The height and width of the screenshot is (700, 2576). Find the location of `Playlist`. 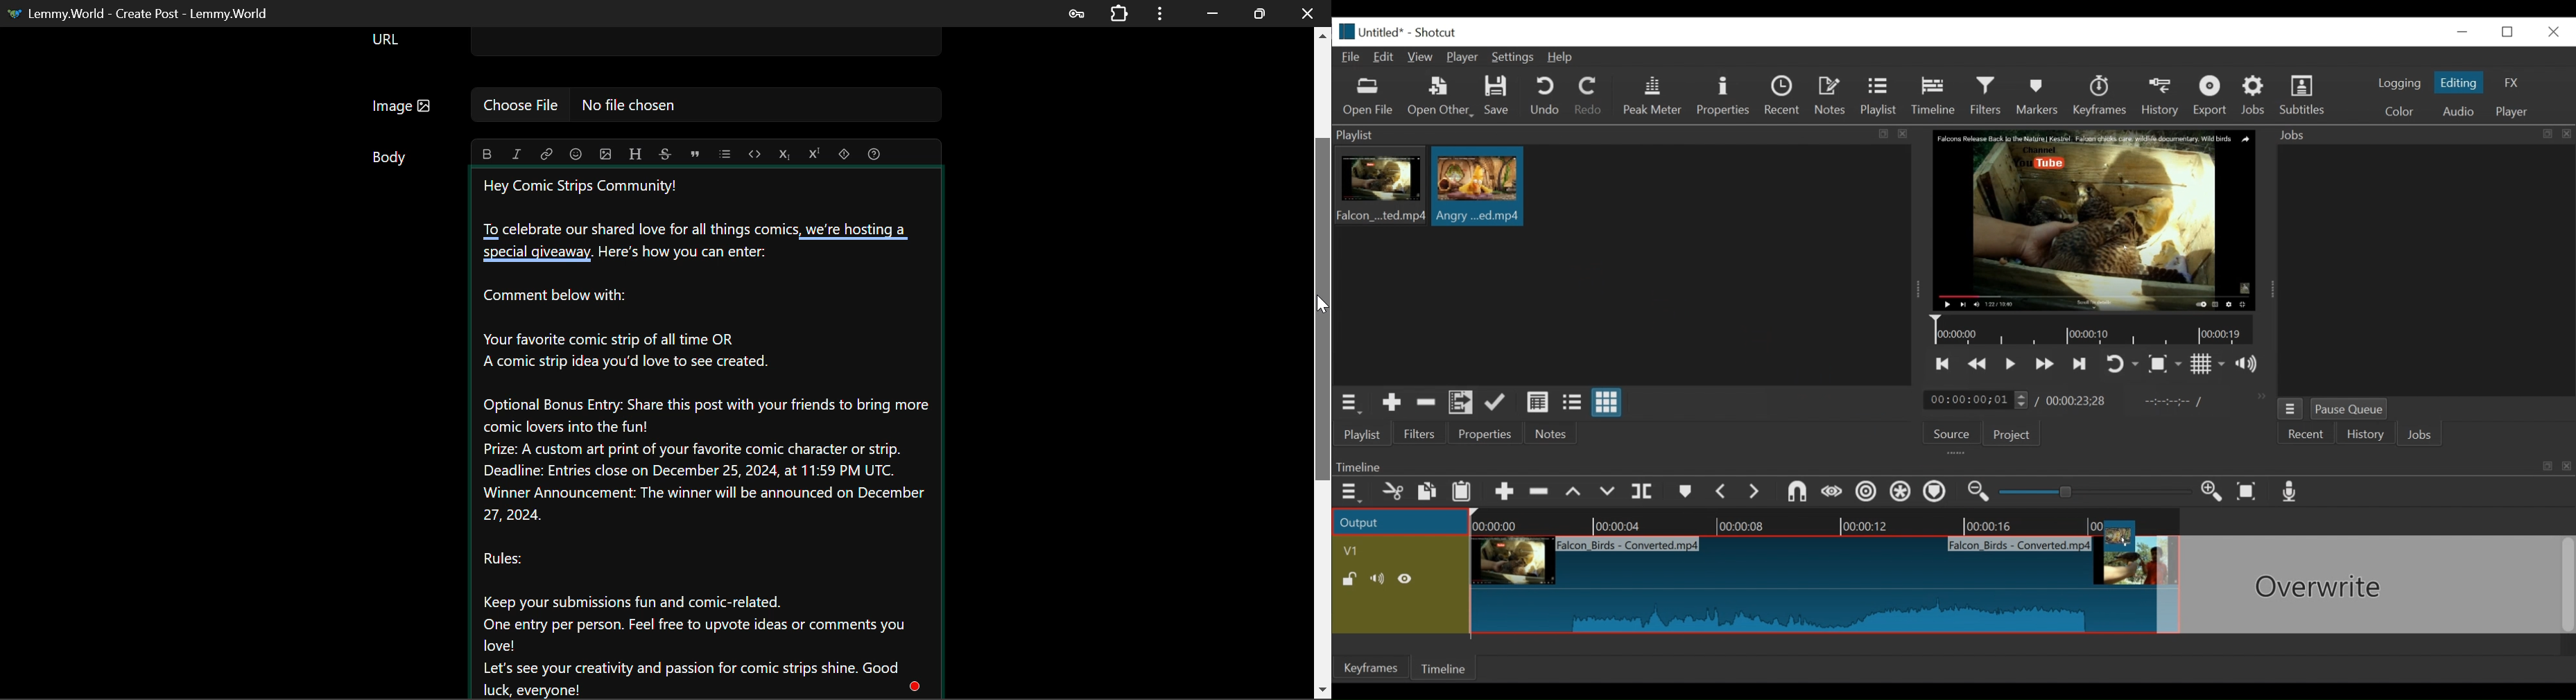

Playlist is located at coordinates (1879, 97).